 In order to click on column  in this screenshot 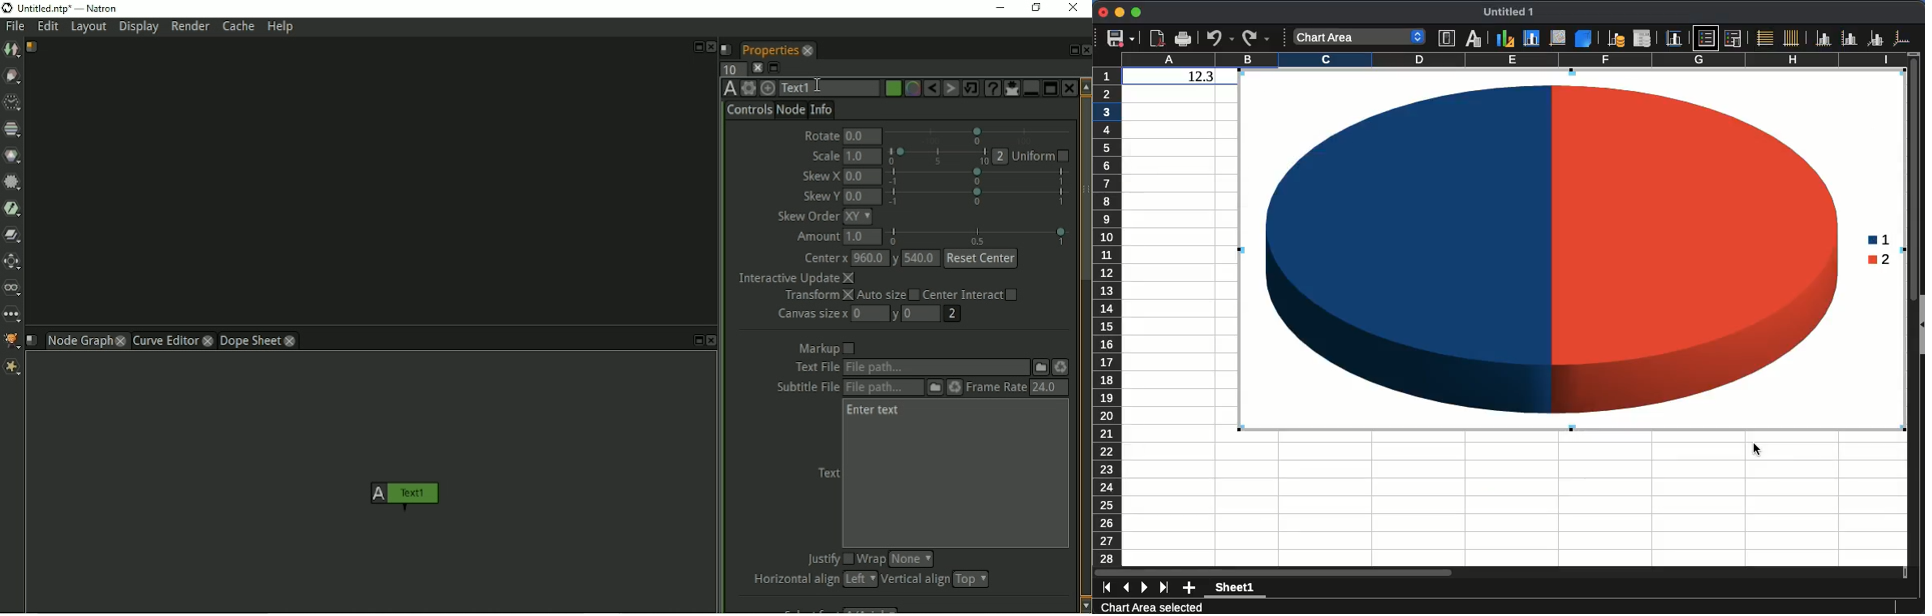, I will do `click(1514, 58)`.